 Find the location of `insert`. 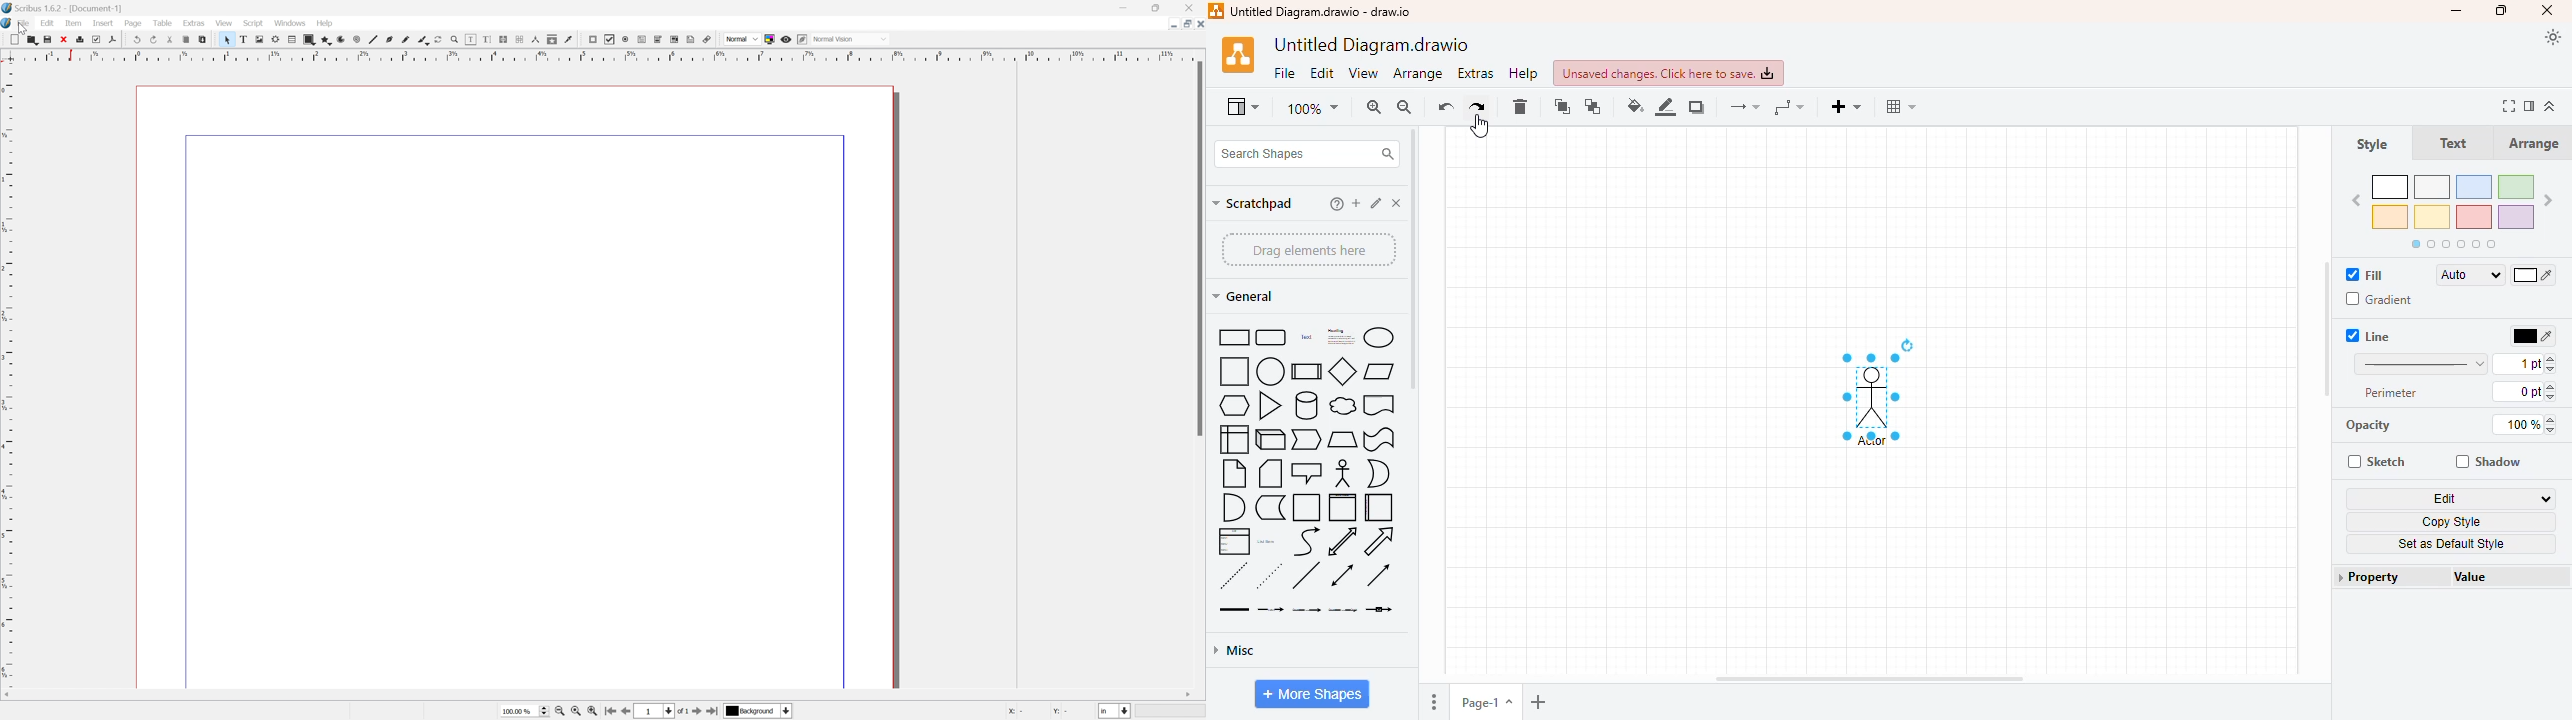

insert is located at coordinates (1845, 106).